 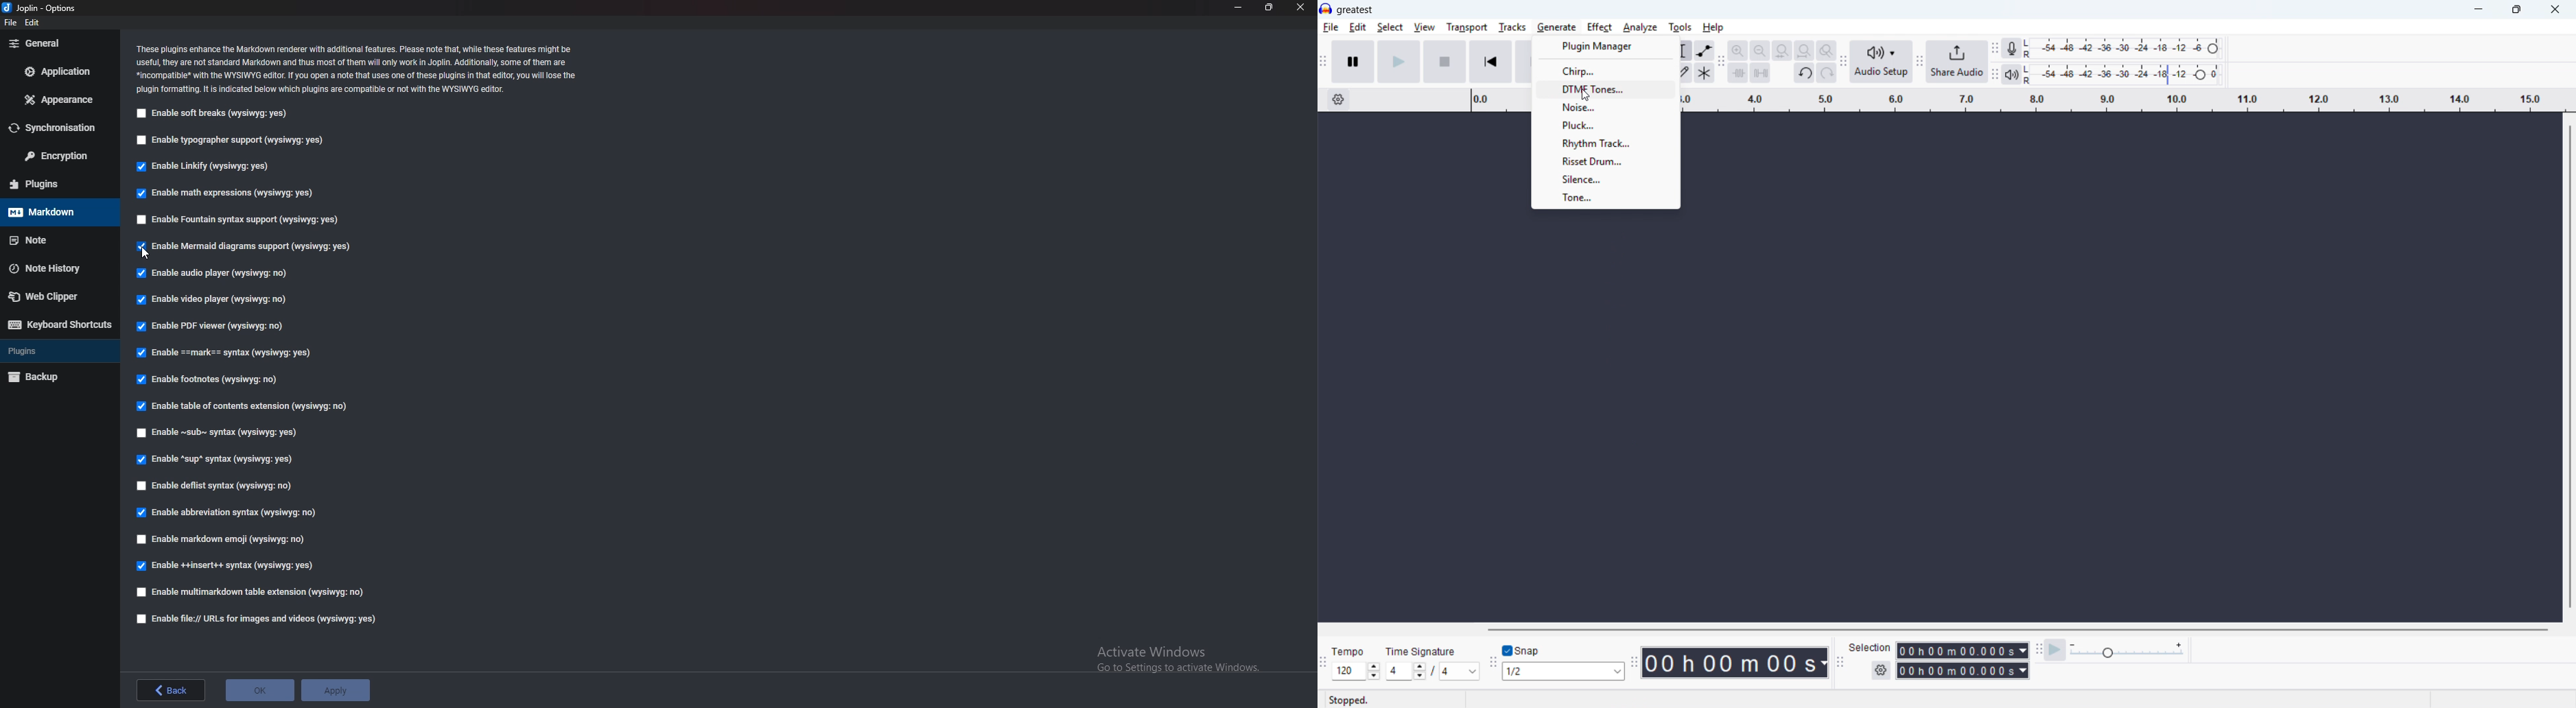 I want to click on enable multimarkdown table extension, so click(x=253, y=593).